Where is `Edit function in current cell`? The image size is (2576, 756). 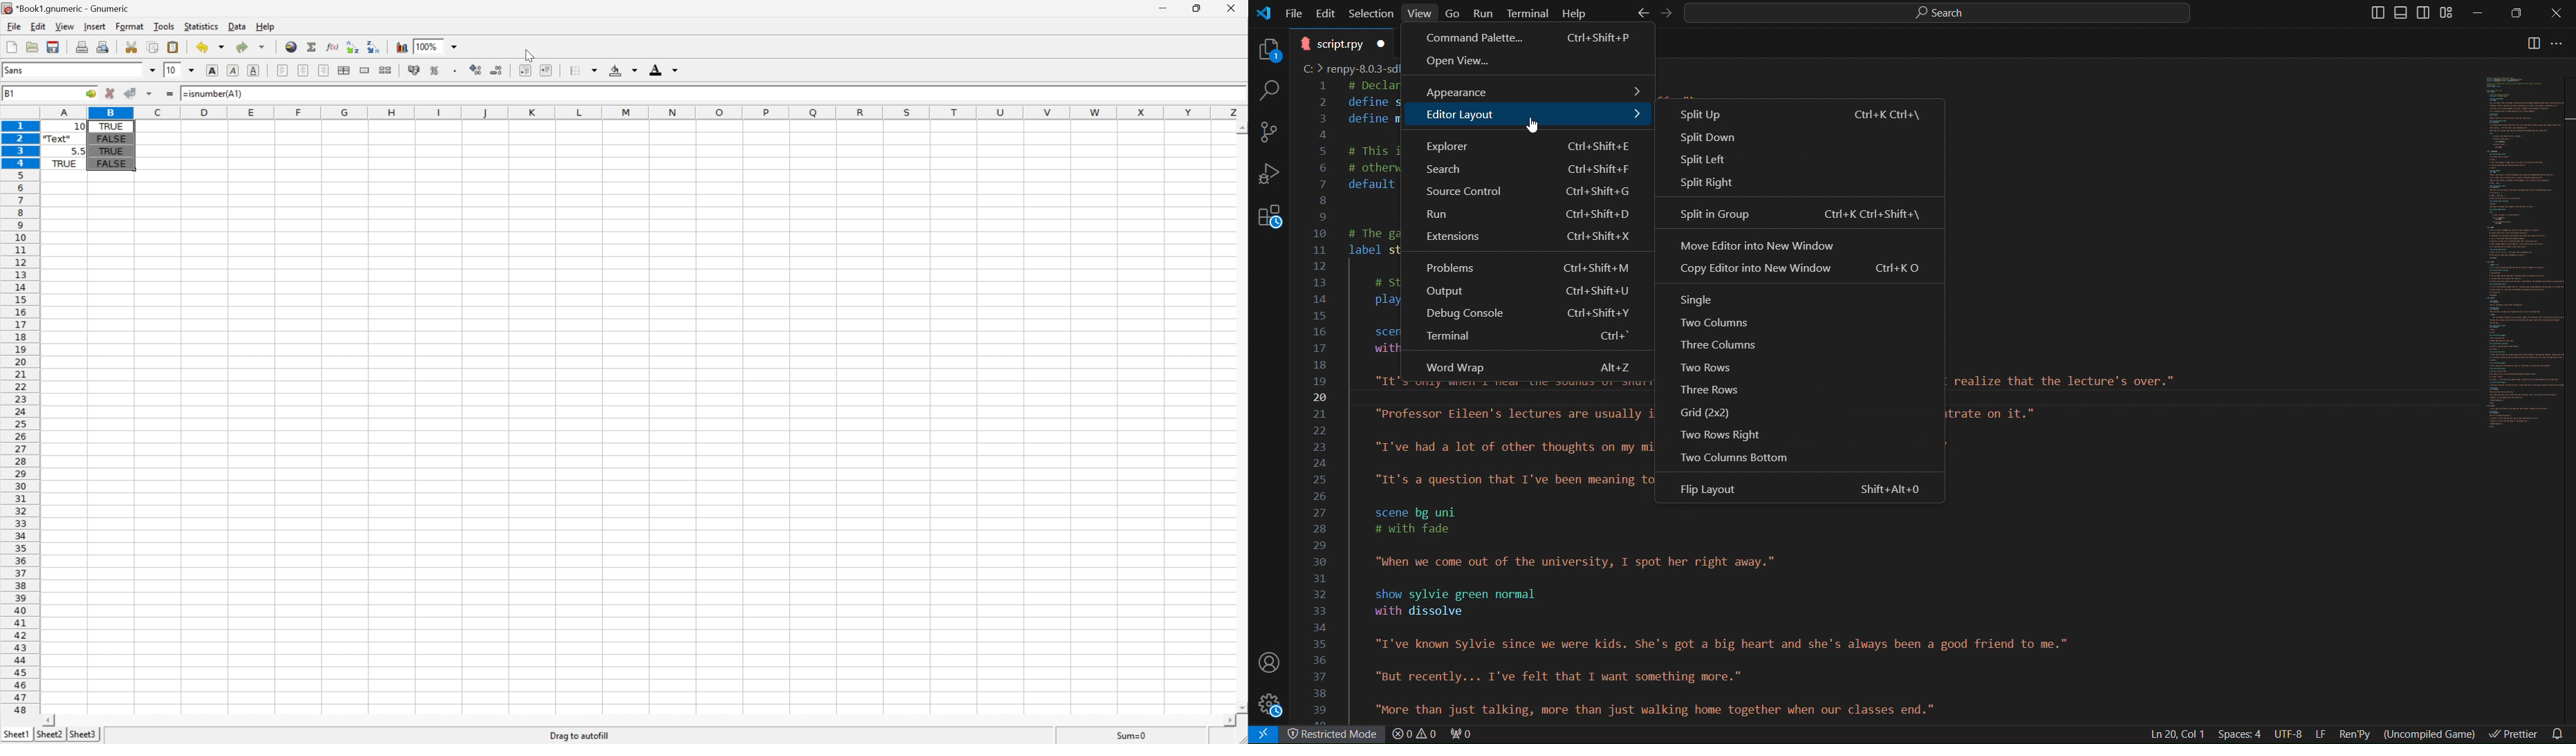 Edit function in current cell is located at coordinates (333, 47).